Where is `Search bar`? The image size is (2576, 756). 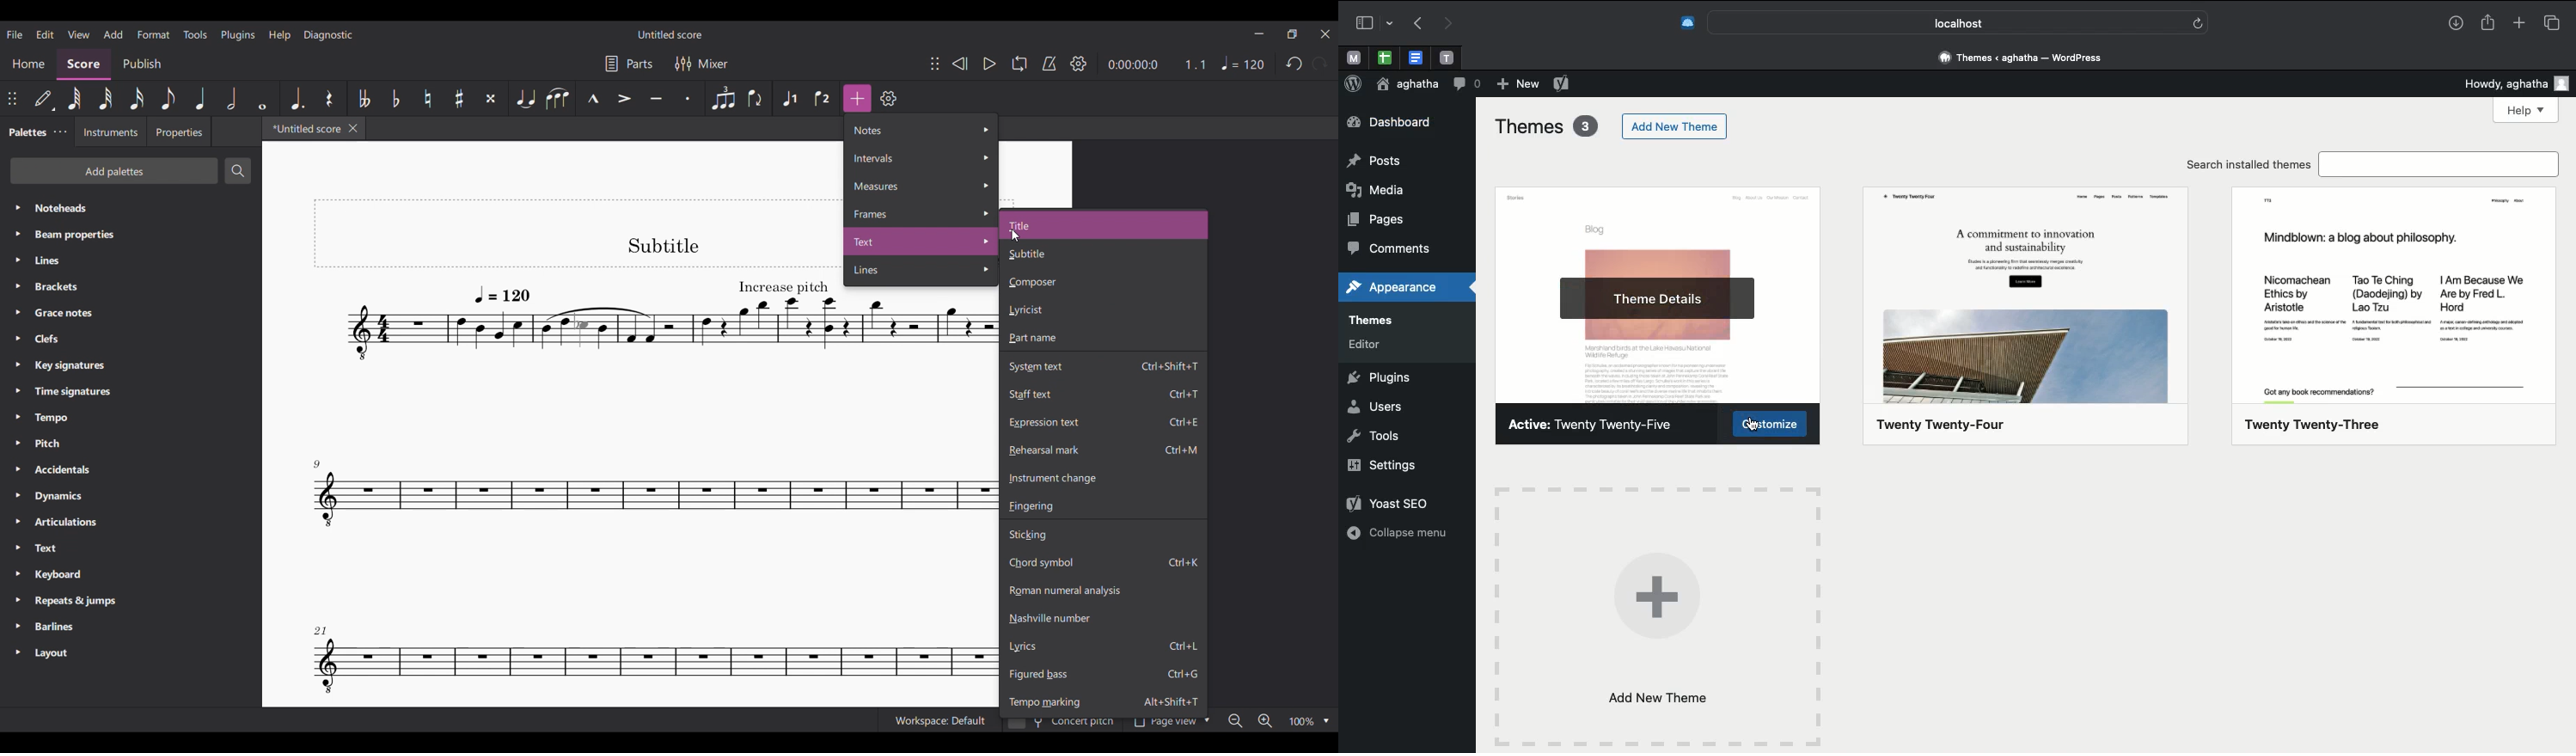
Search bar is located at coordinates (1961, 22).